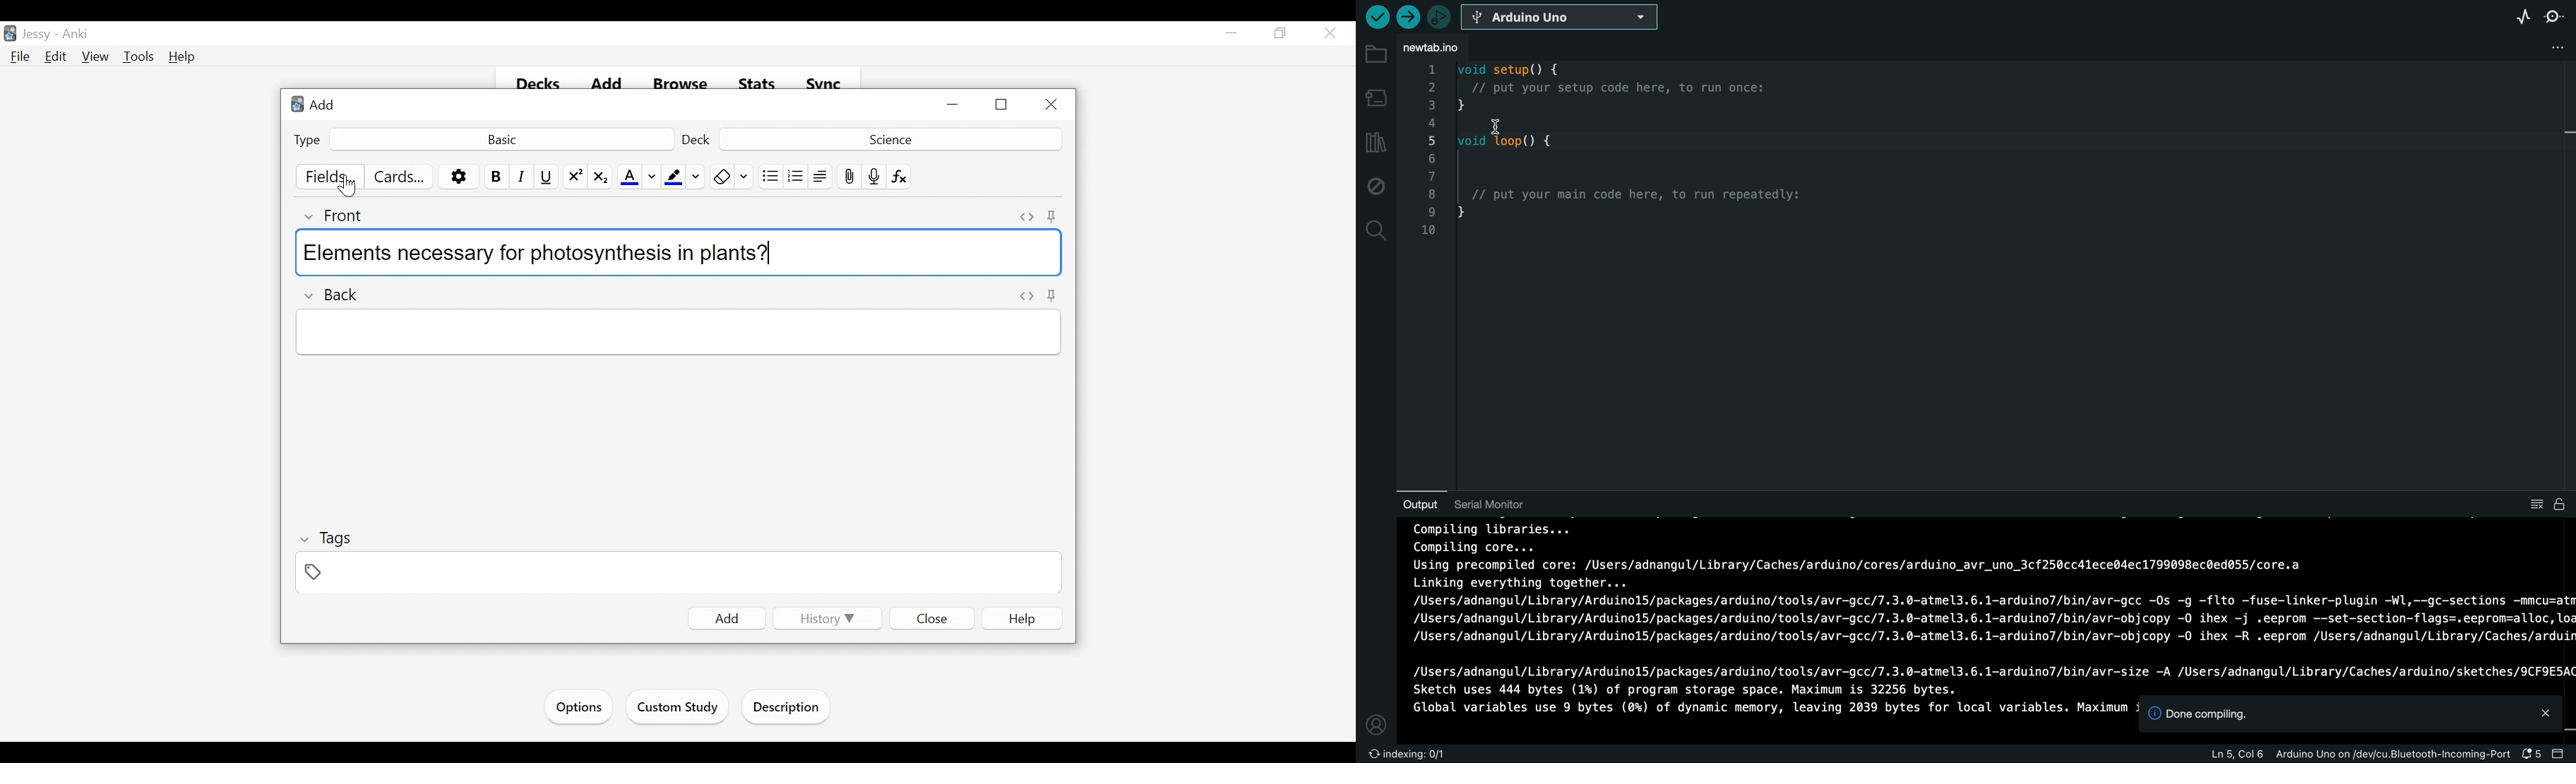  I want to click on notification, so click(2350, 717).